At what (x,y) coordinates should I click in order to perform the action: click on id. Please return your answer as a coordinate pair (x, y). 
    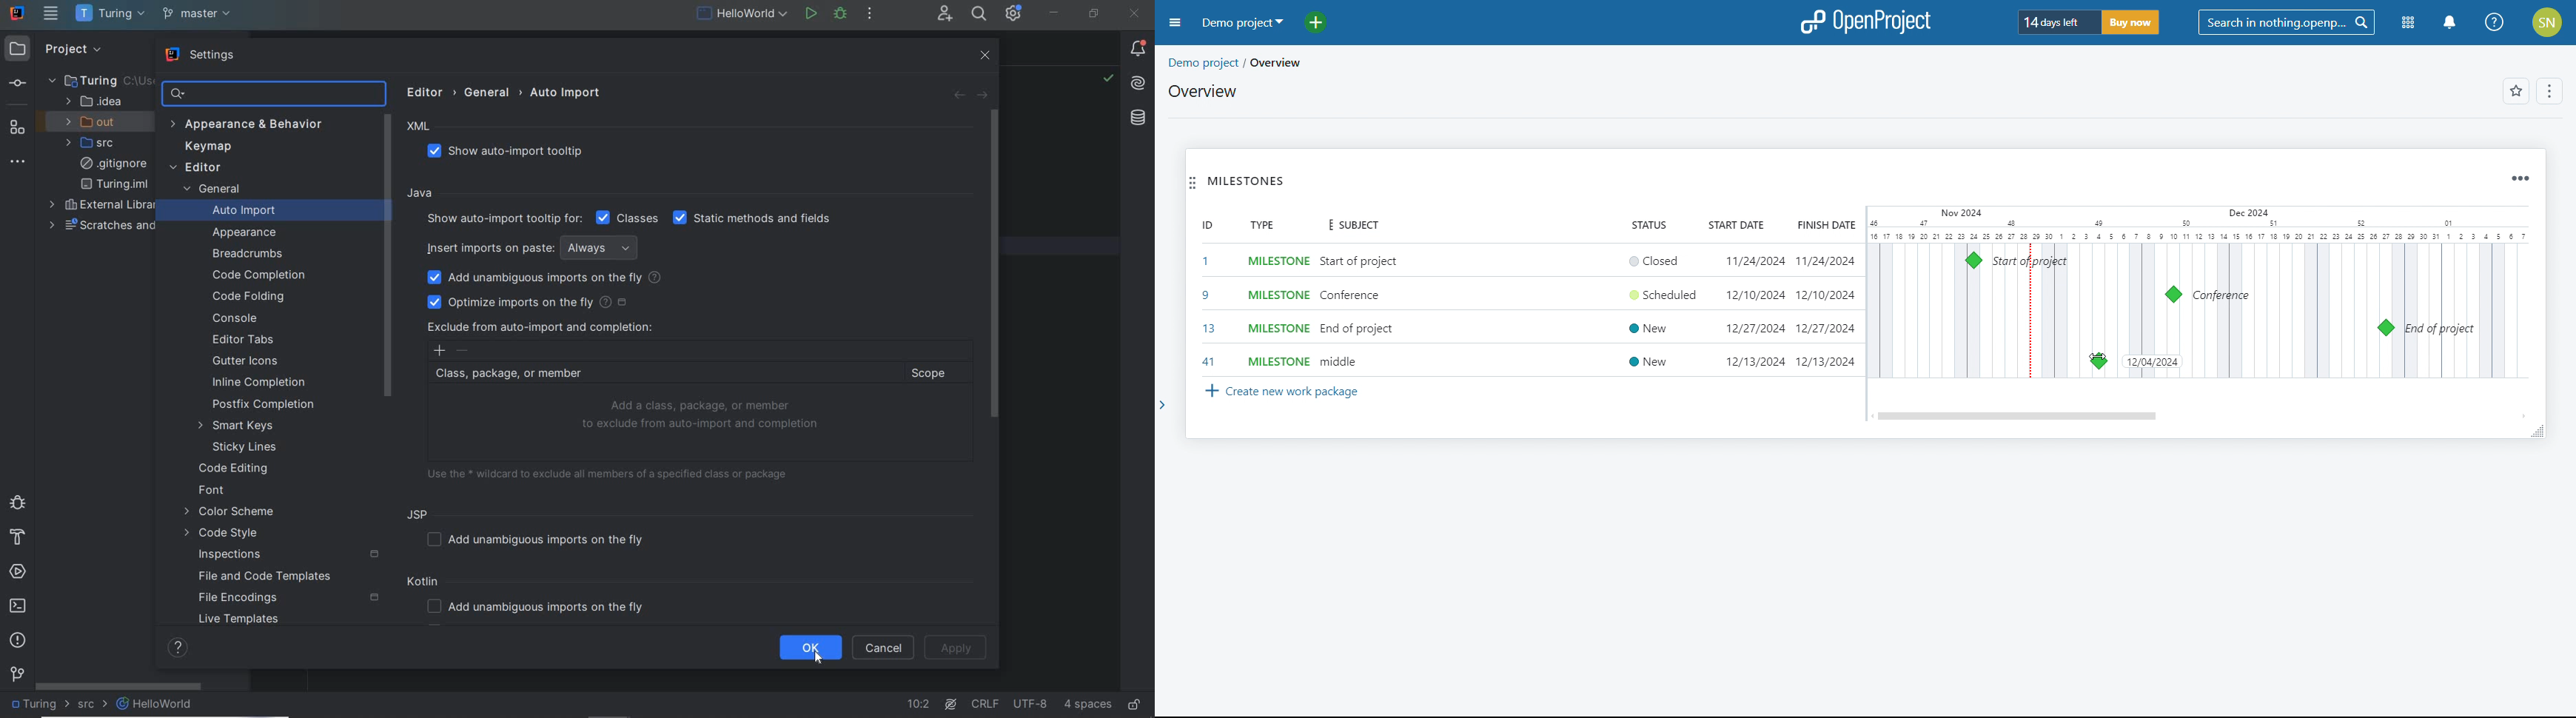
    Looking at the image, I should click on (1207, 224).